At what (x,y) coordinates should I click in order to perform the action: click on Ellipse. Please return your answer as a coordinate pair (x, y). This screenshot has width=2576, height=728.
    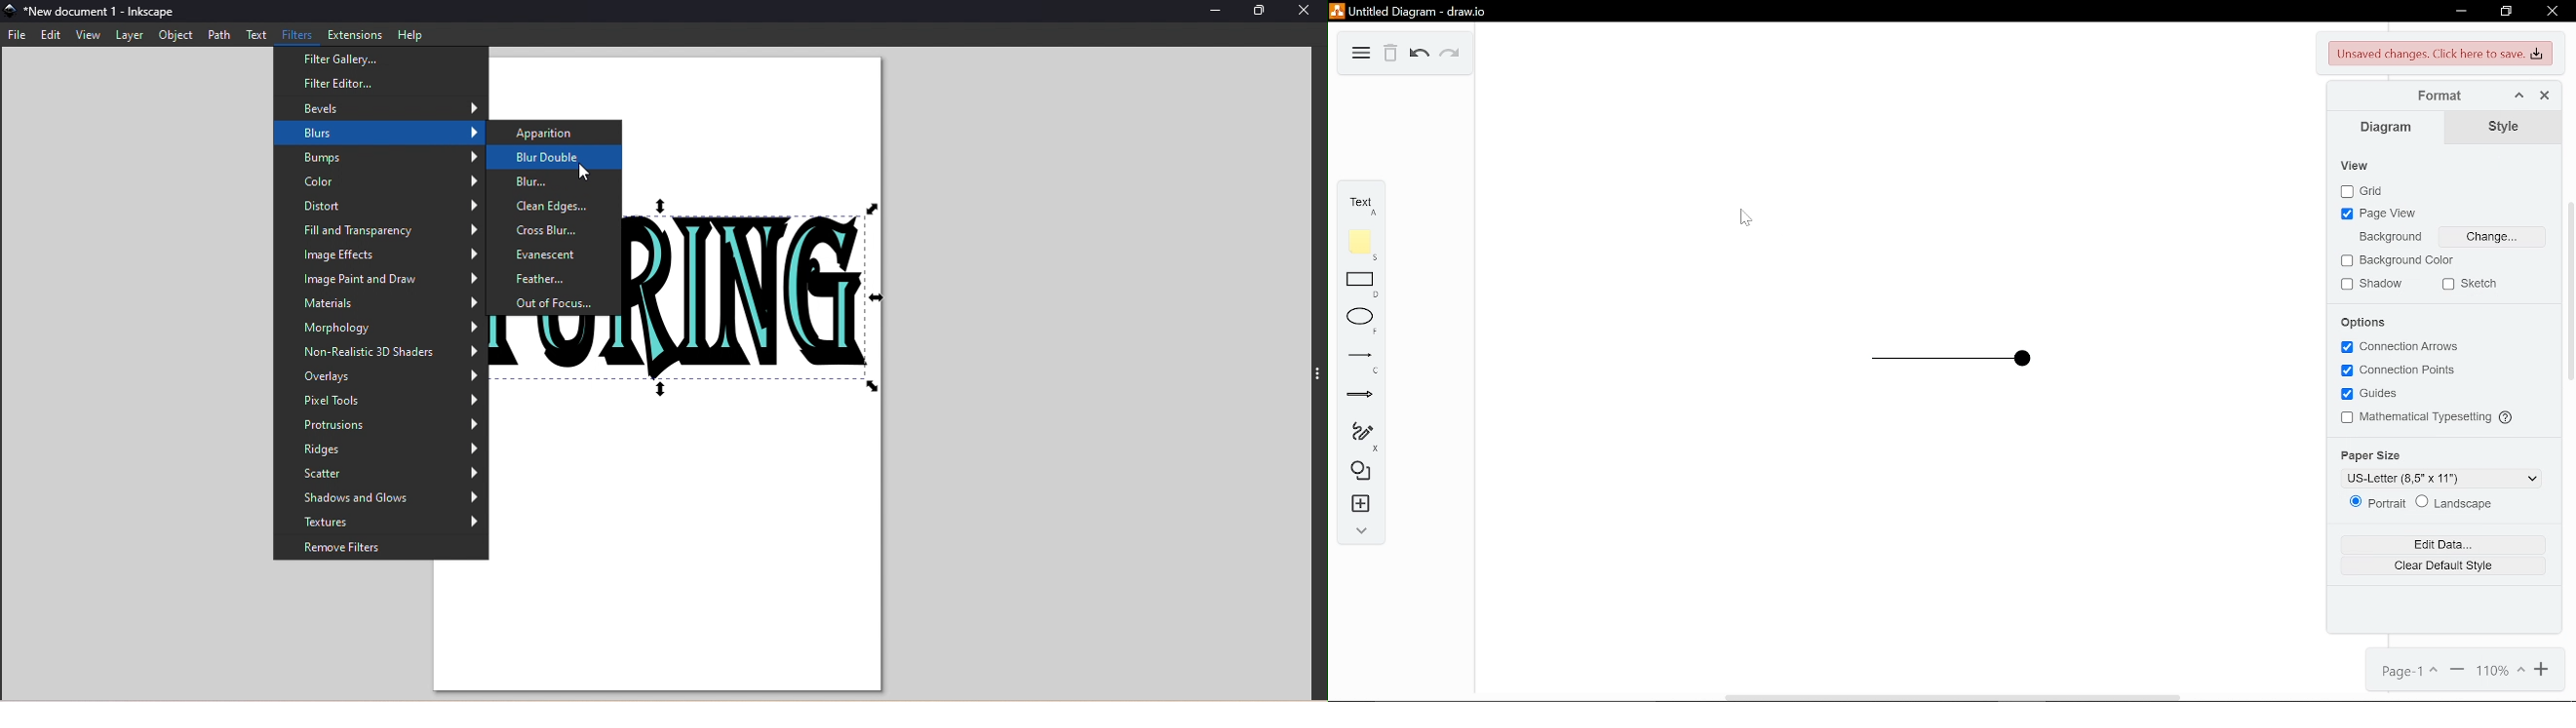
    Looking at the image, I should click on (1362, 323).